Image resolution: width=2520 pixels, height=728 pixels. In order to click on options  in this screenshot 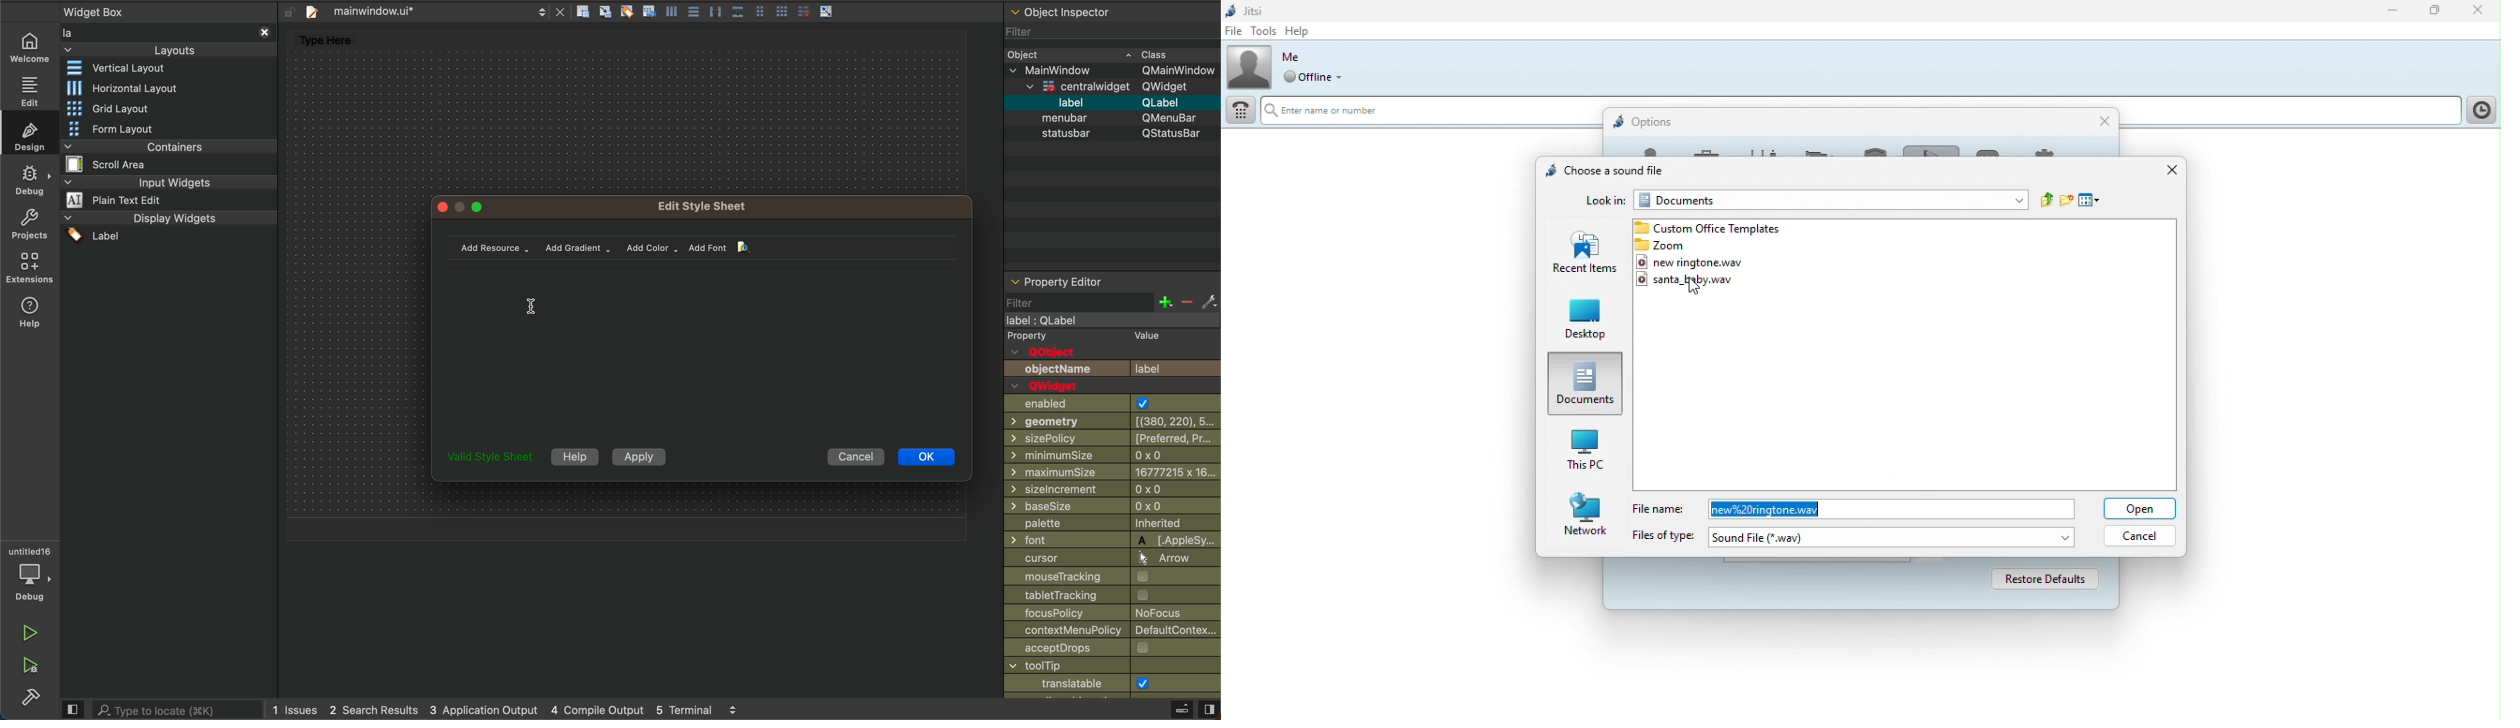, I will do `click(1649, 120)`.